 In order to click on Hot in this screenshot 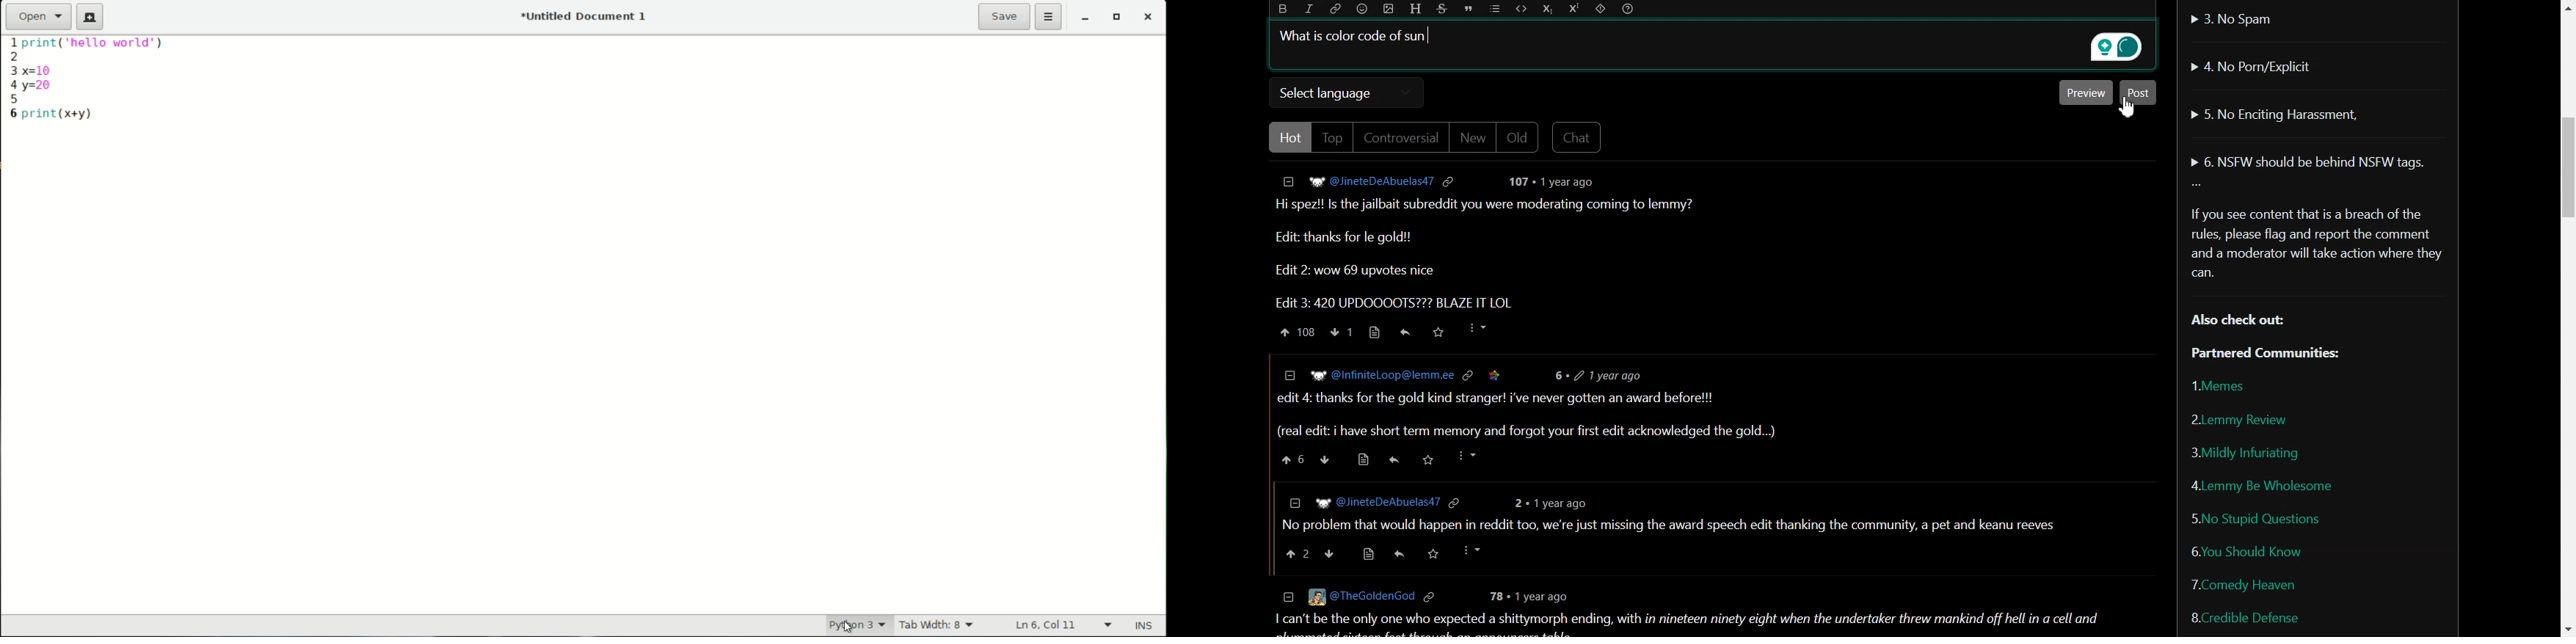, I will do `click(1288, 137)`.